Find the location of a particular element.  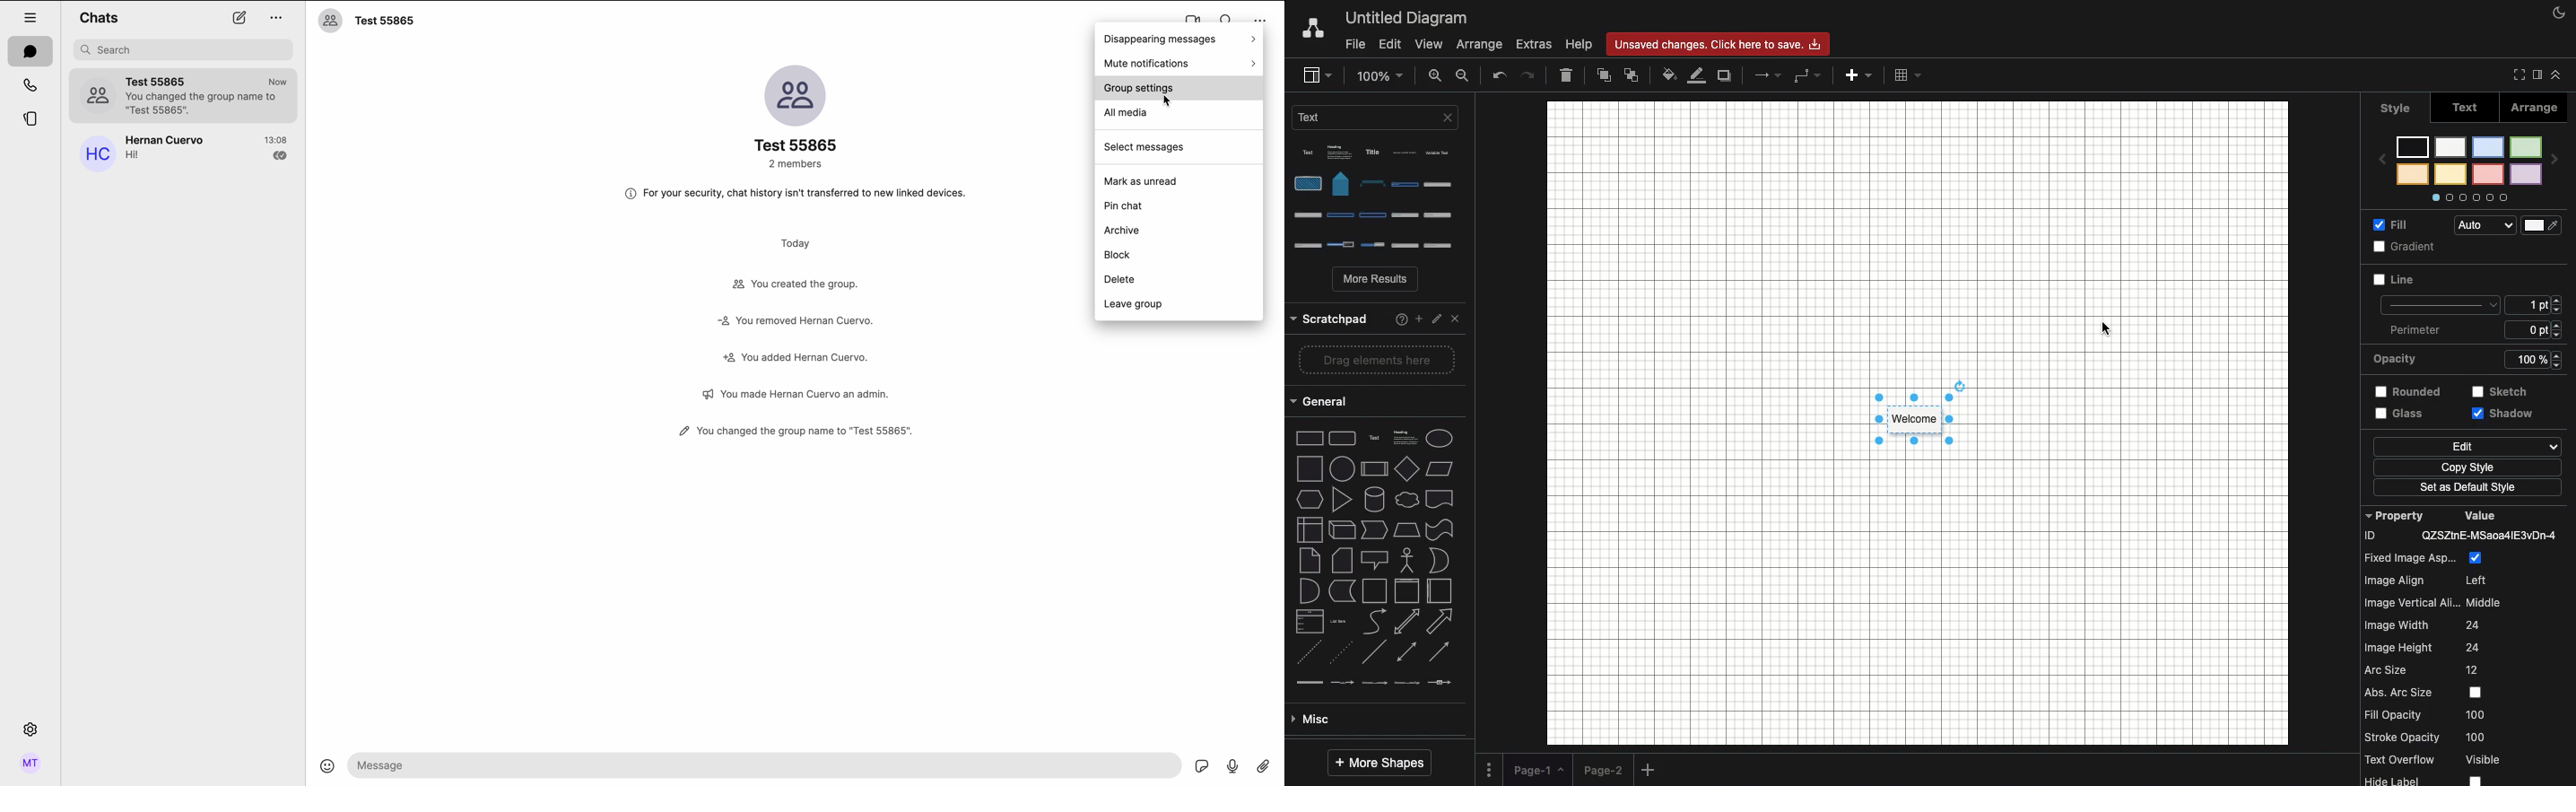

shapes is located at coordinates (1380, 433).